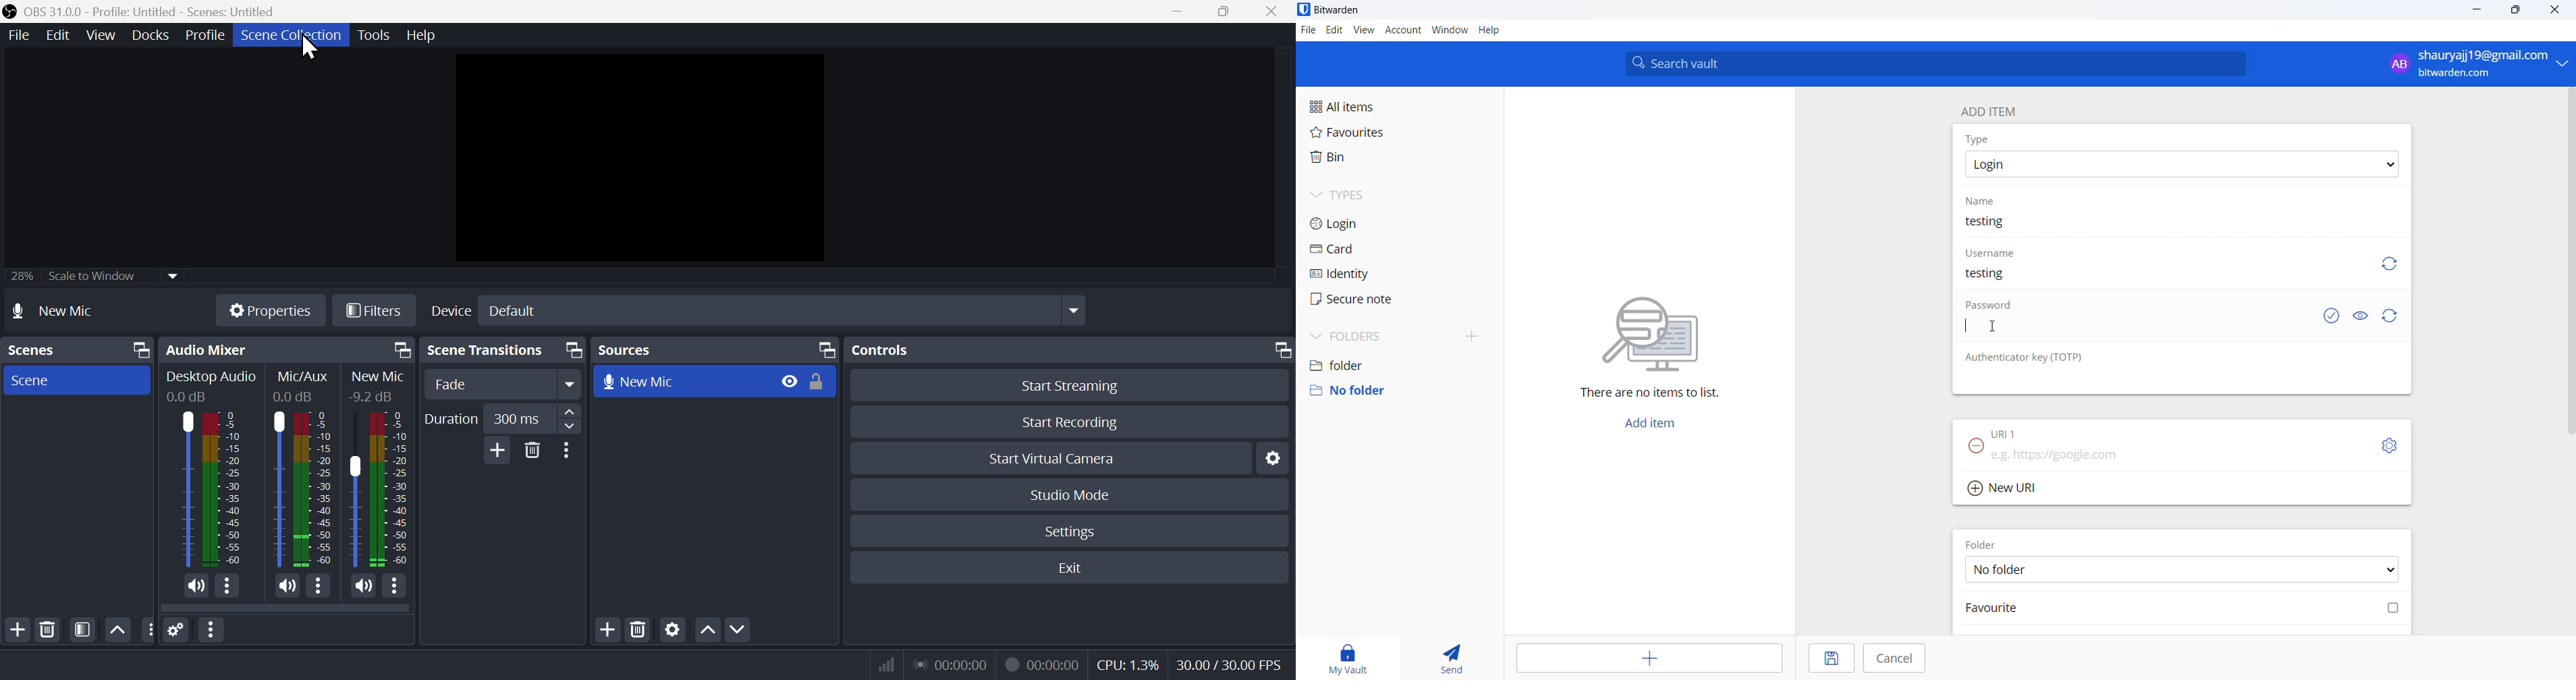 The width and height of the screenshot is (2576, 700). What do you see at coordinates (1085, 497) in the screenshot?
I see `Studio mode` at bounding box center [1085, 497].